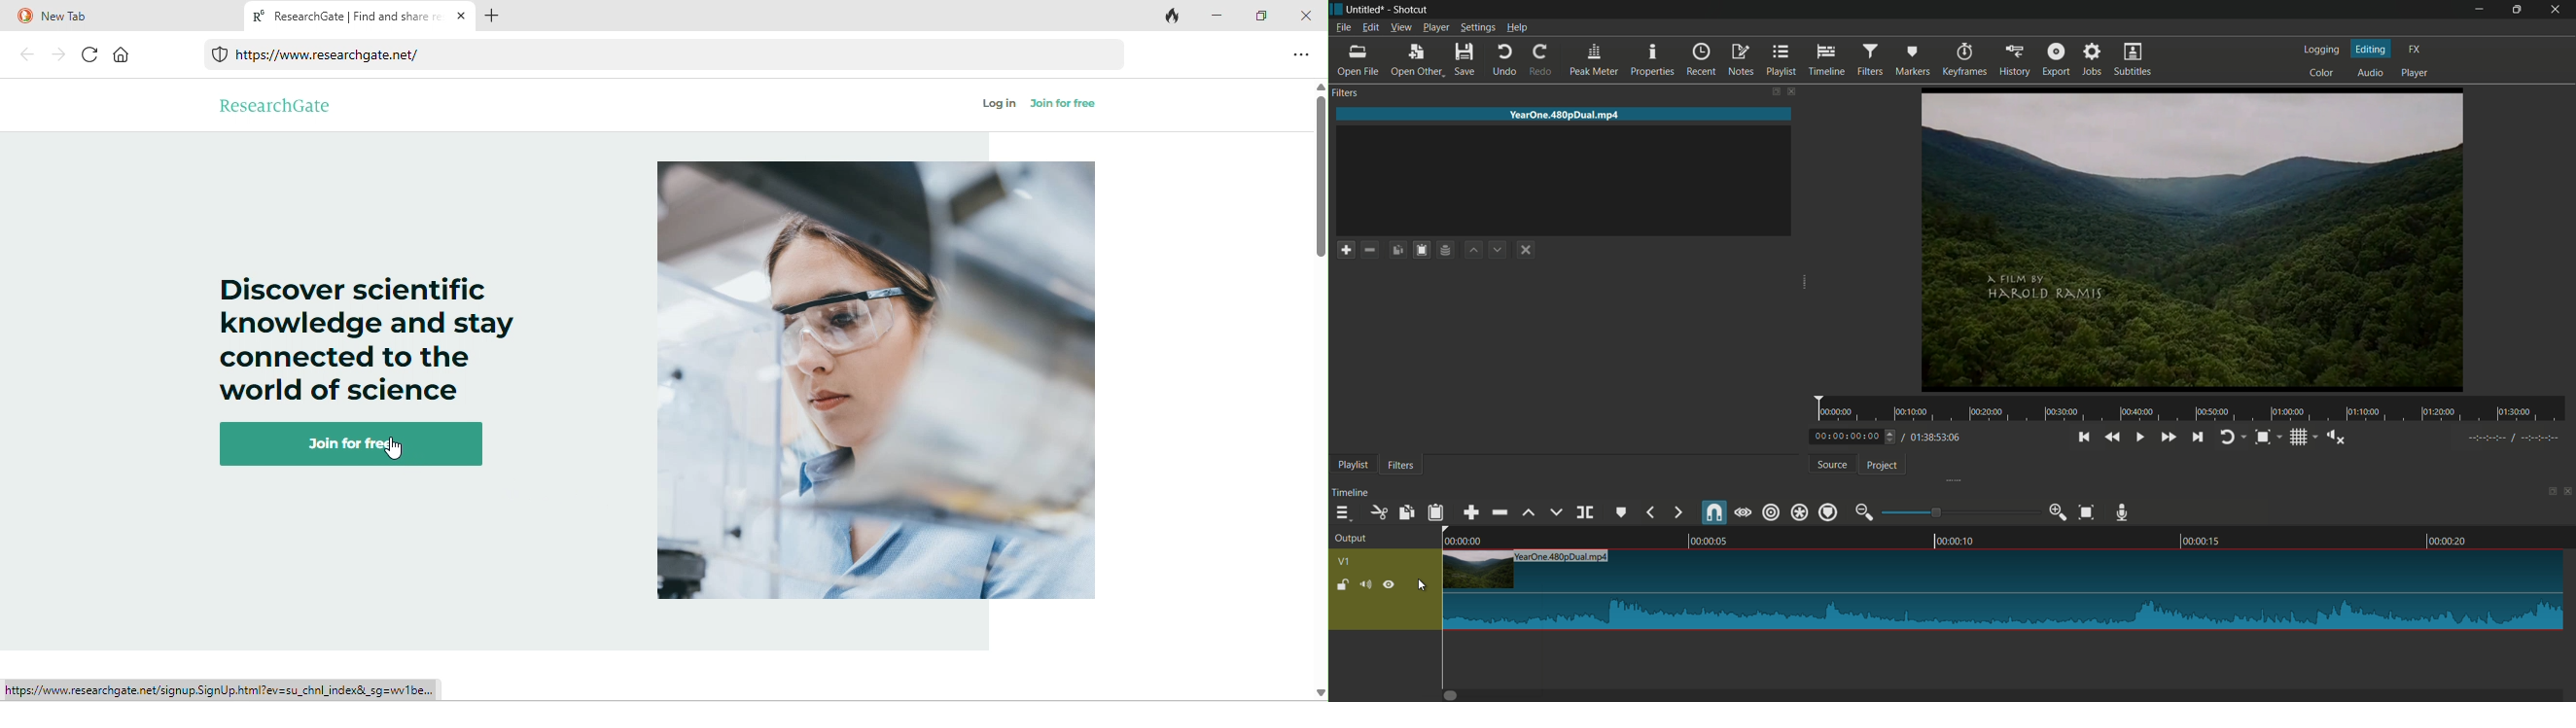 This screenshot has width=2576, height=728. What do you see at coordinates (2370, 72) in the screenshot?
I see `audio` at bounding box center [2370, 72].